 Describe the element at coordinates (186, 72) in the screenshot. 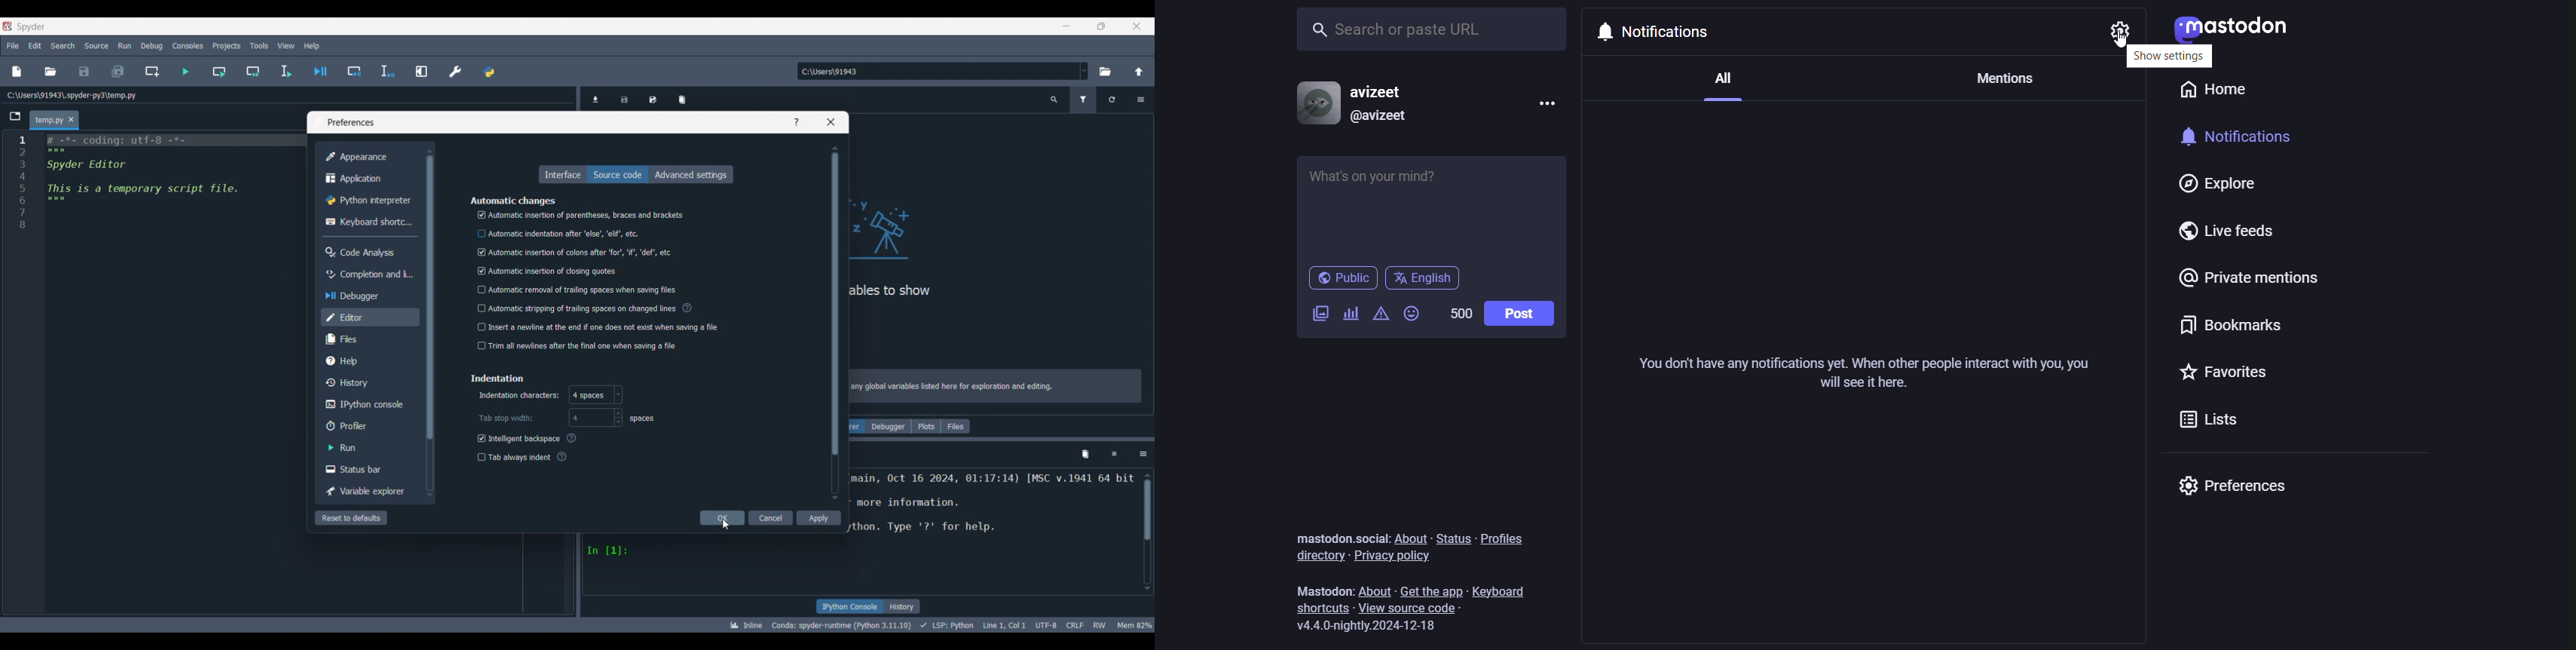

I see `Run file` at that location.